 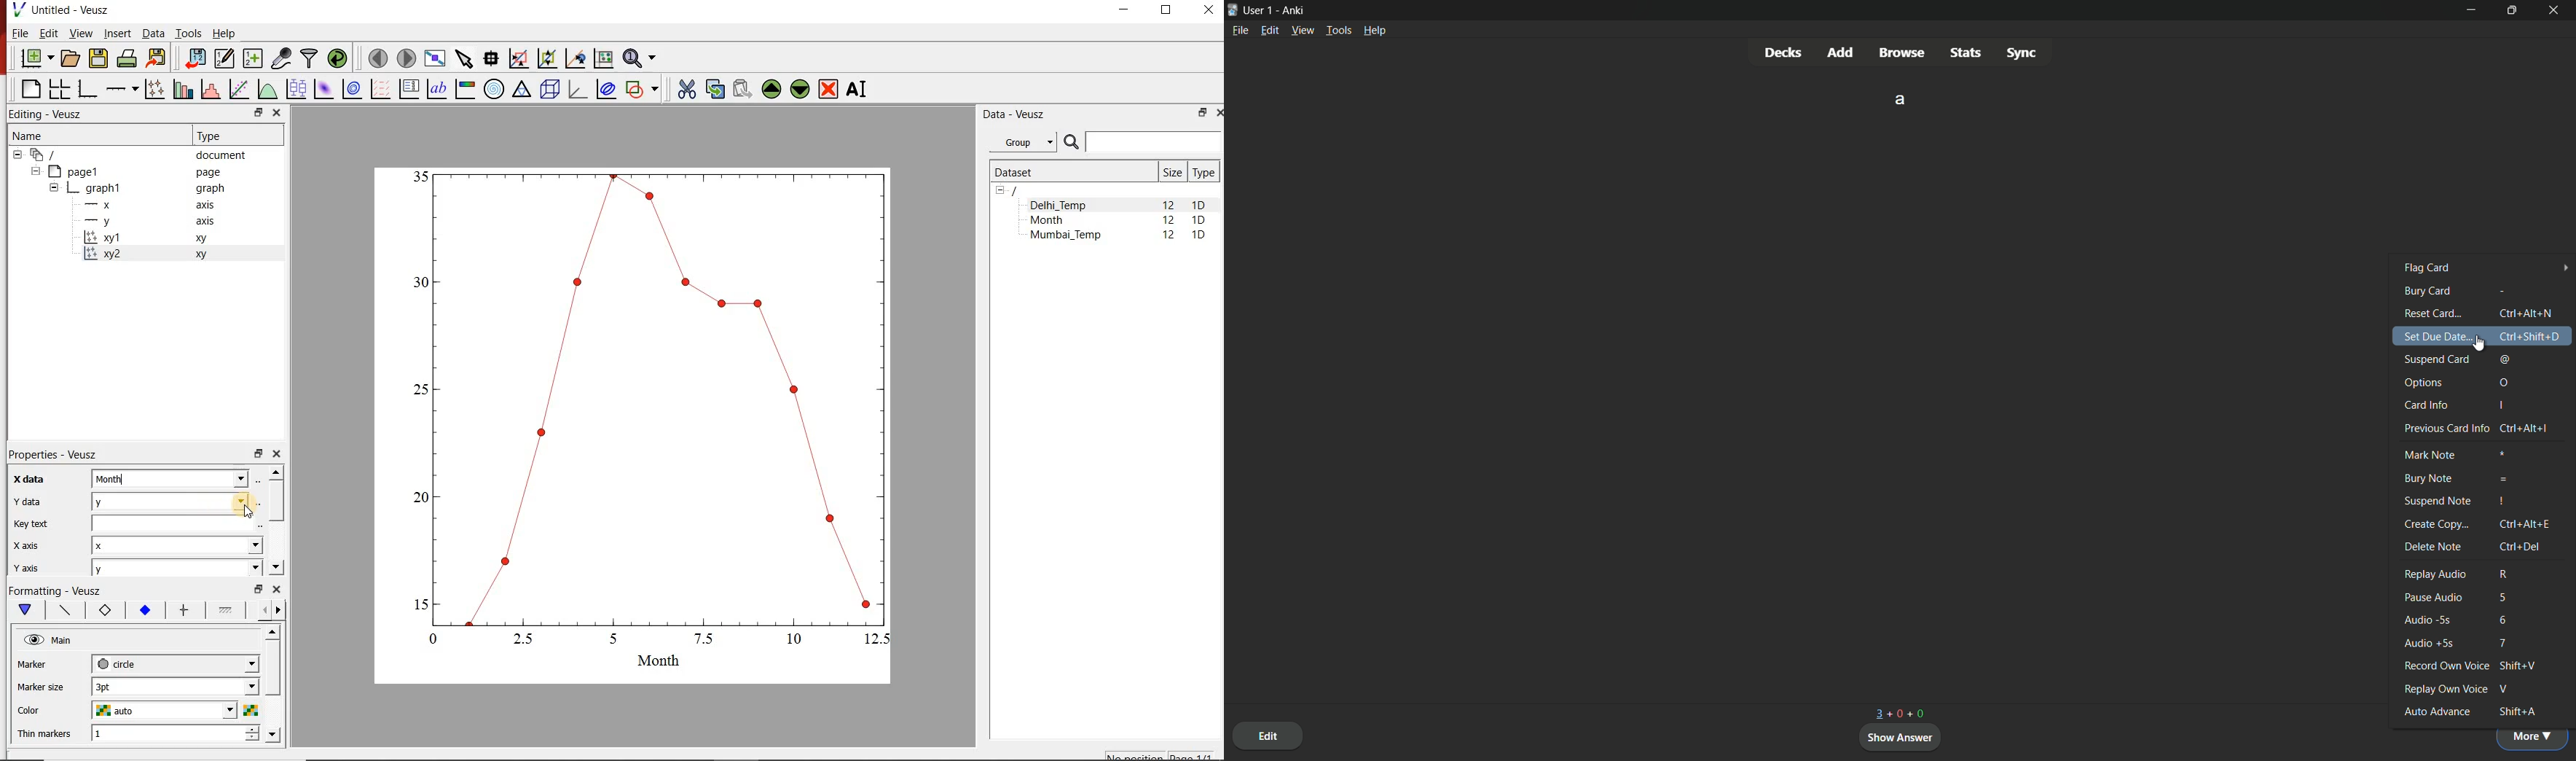 I want to click on +0, so click(x=1895, y=713).